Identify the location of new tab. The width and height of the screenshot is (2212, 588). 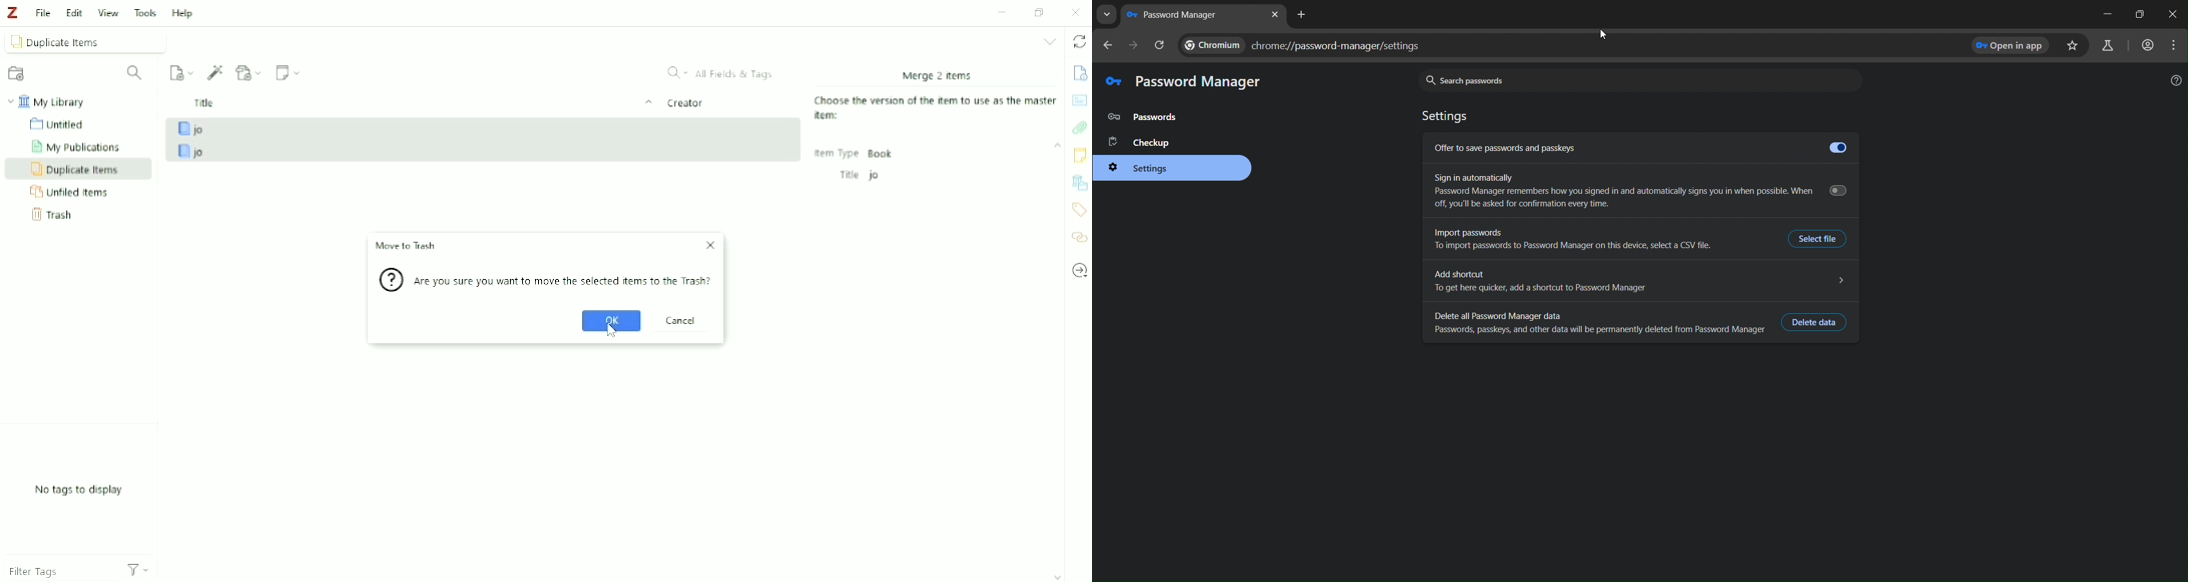
(1304, 15).